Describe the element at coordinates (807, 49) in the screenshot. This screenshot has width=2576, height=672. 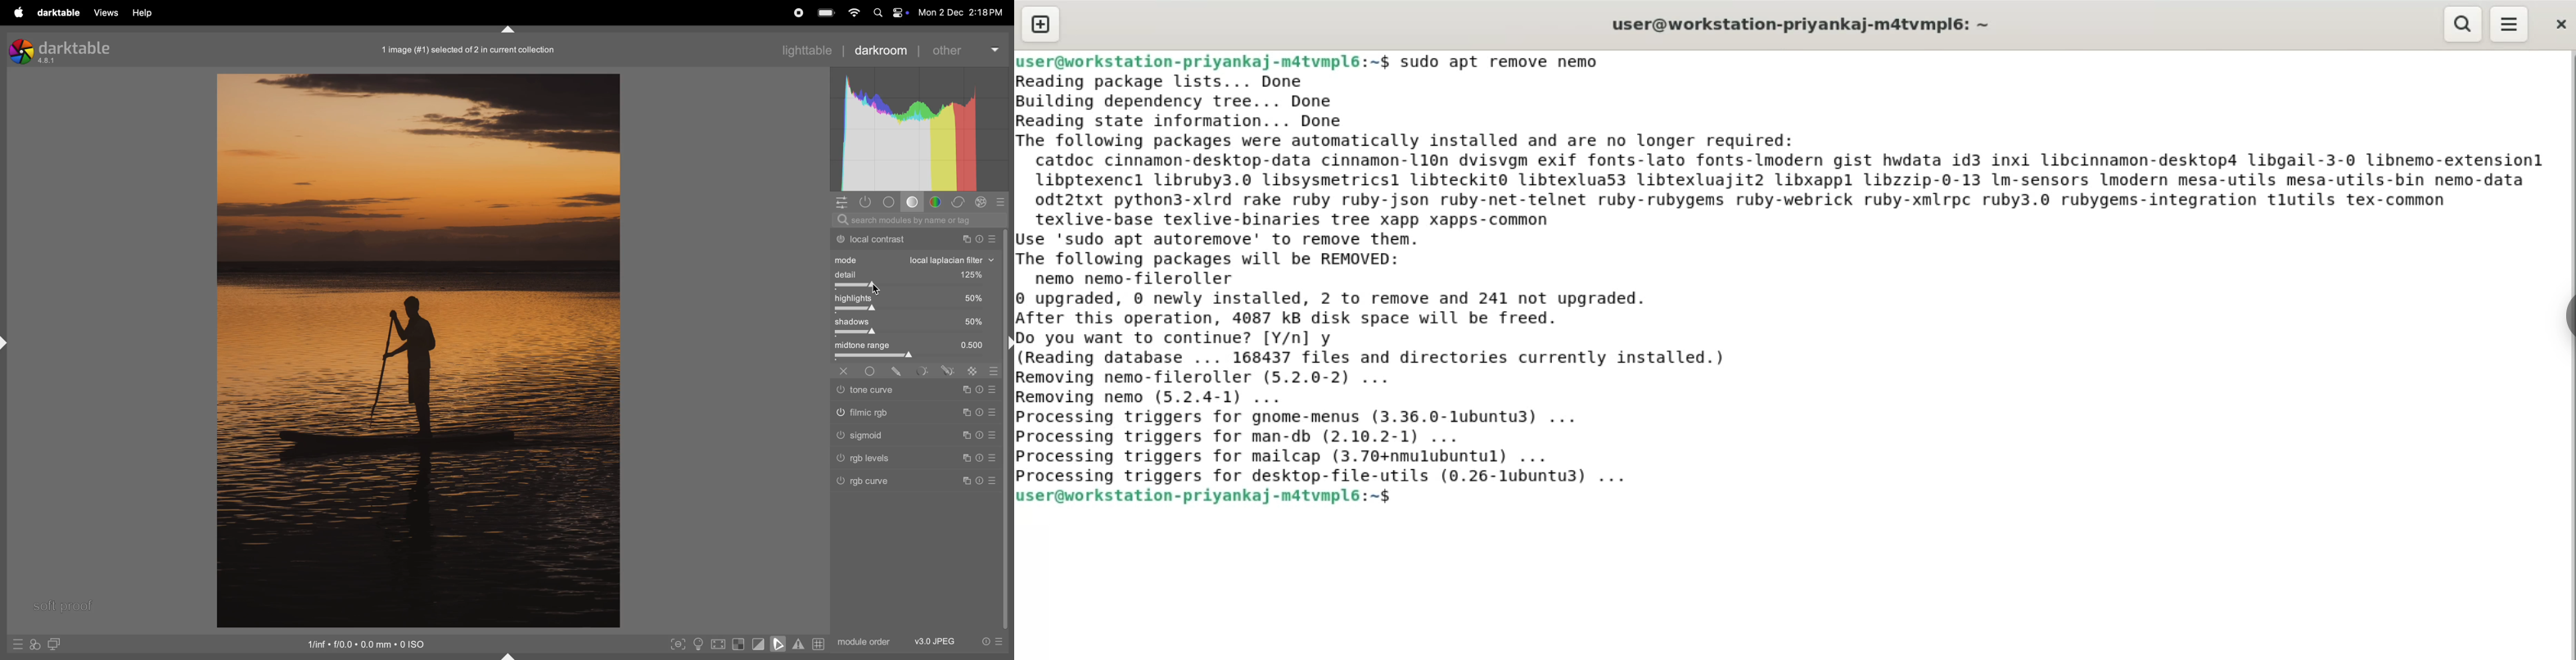
I see `lighttable` at that location.